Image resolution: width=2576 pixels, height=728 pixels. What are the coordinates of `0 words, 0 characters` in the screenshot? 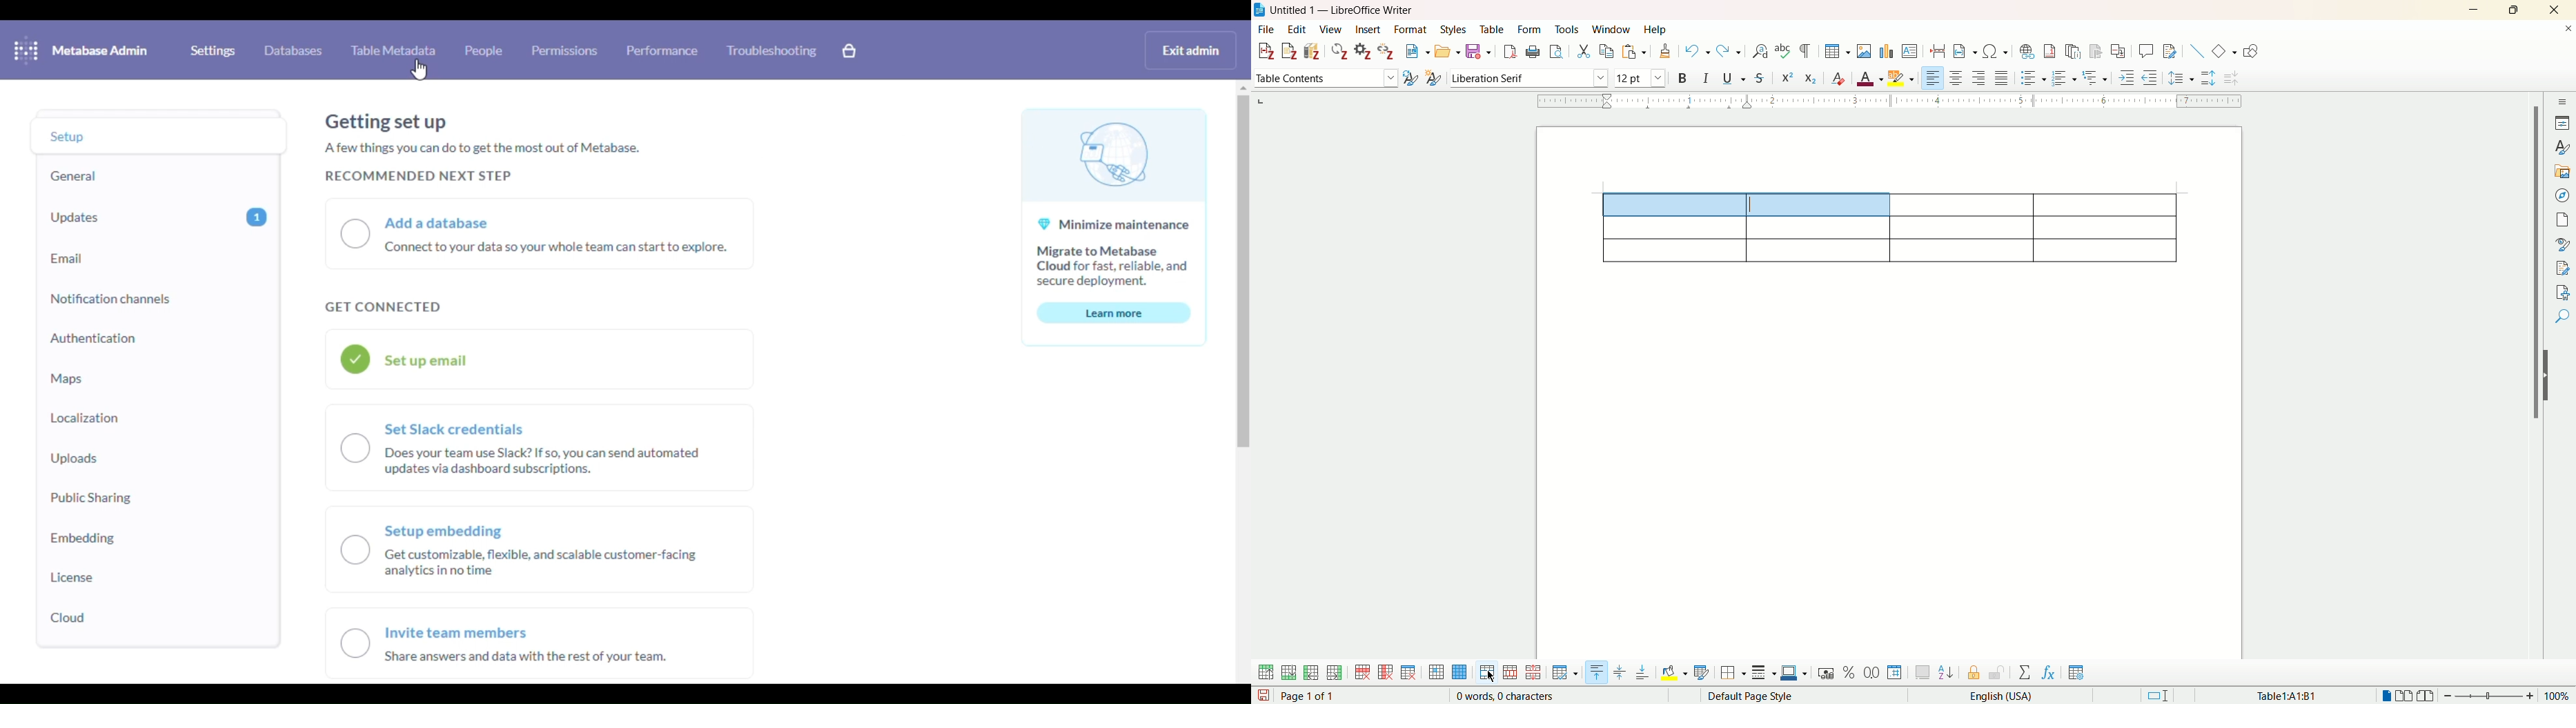 It's located at (1507, 695).